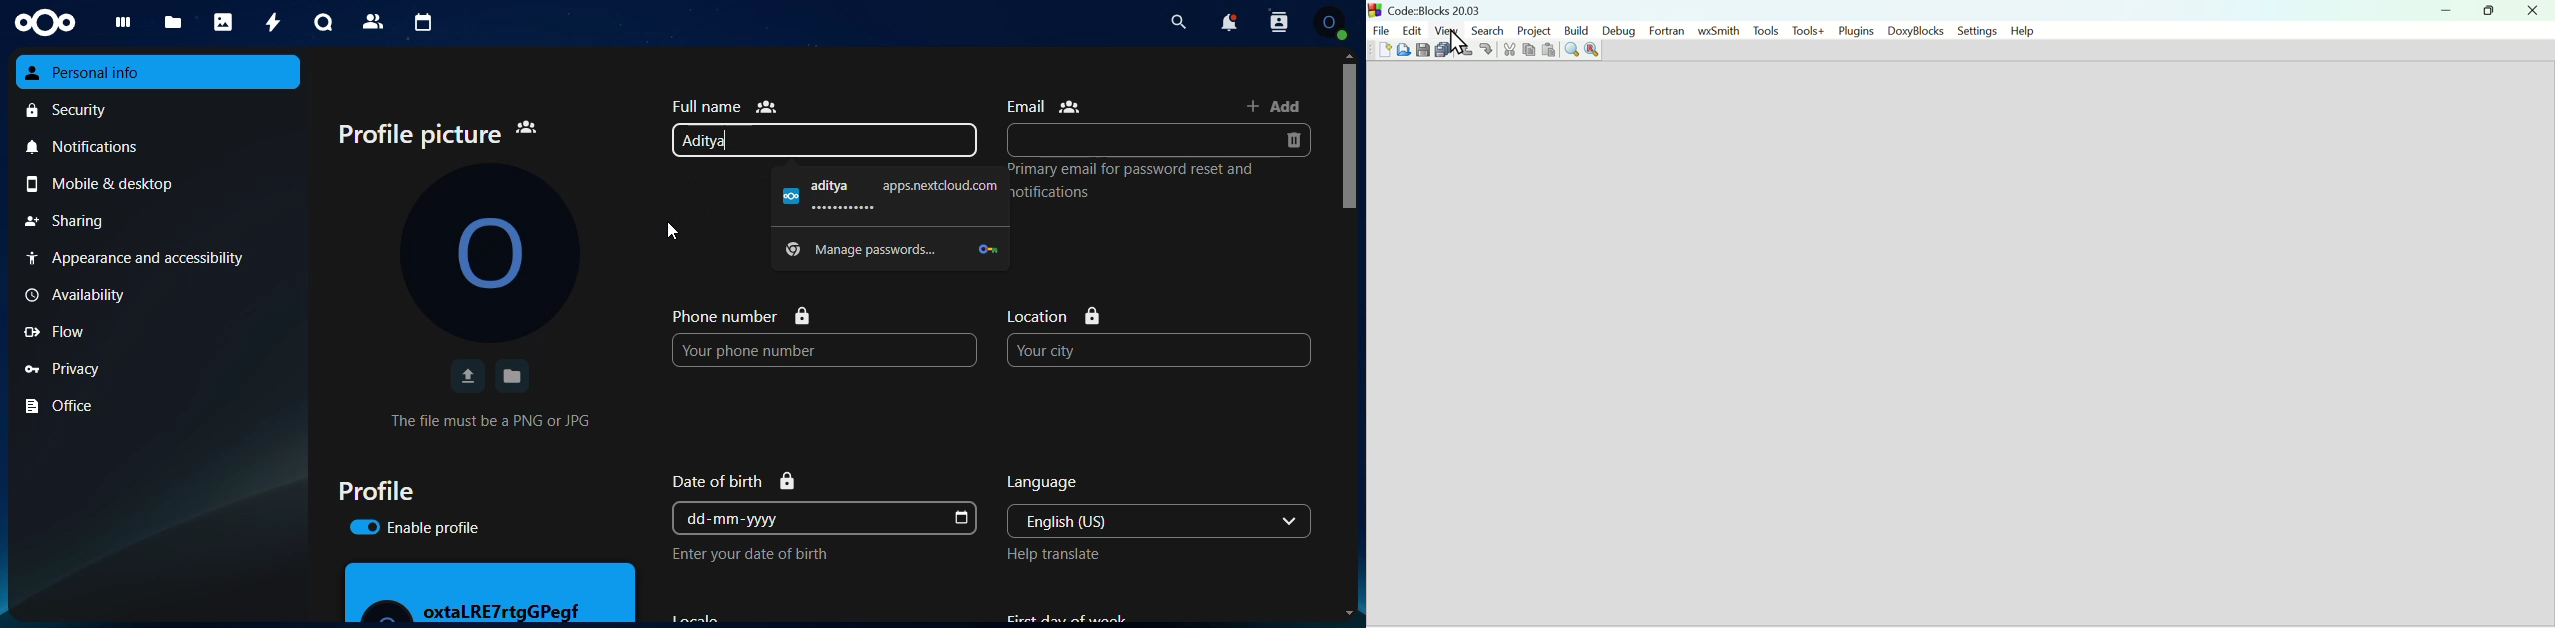  Describe the element at coordinates (490, 420) in the screenshot. I see `The file must be a PNG or JPG` at that location.